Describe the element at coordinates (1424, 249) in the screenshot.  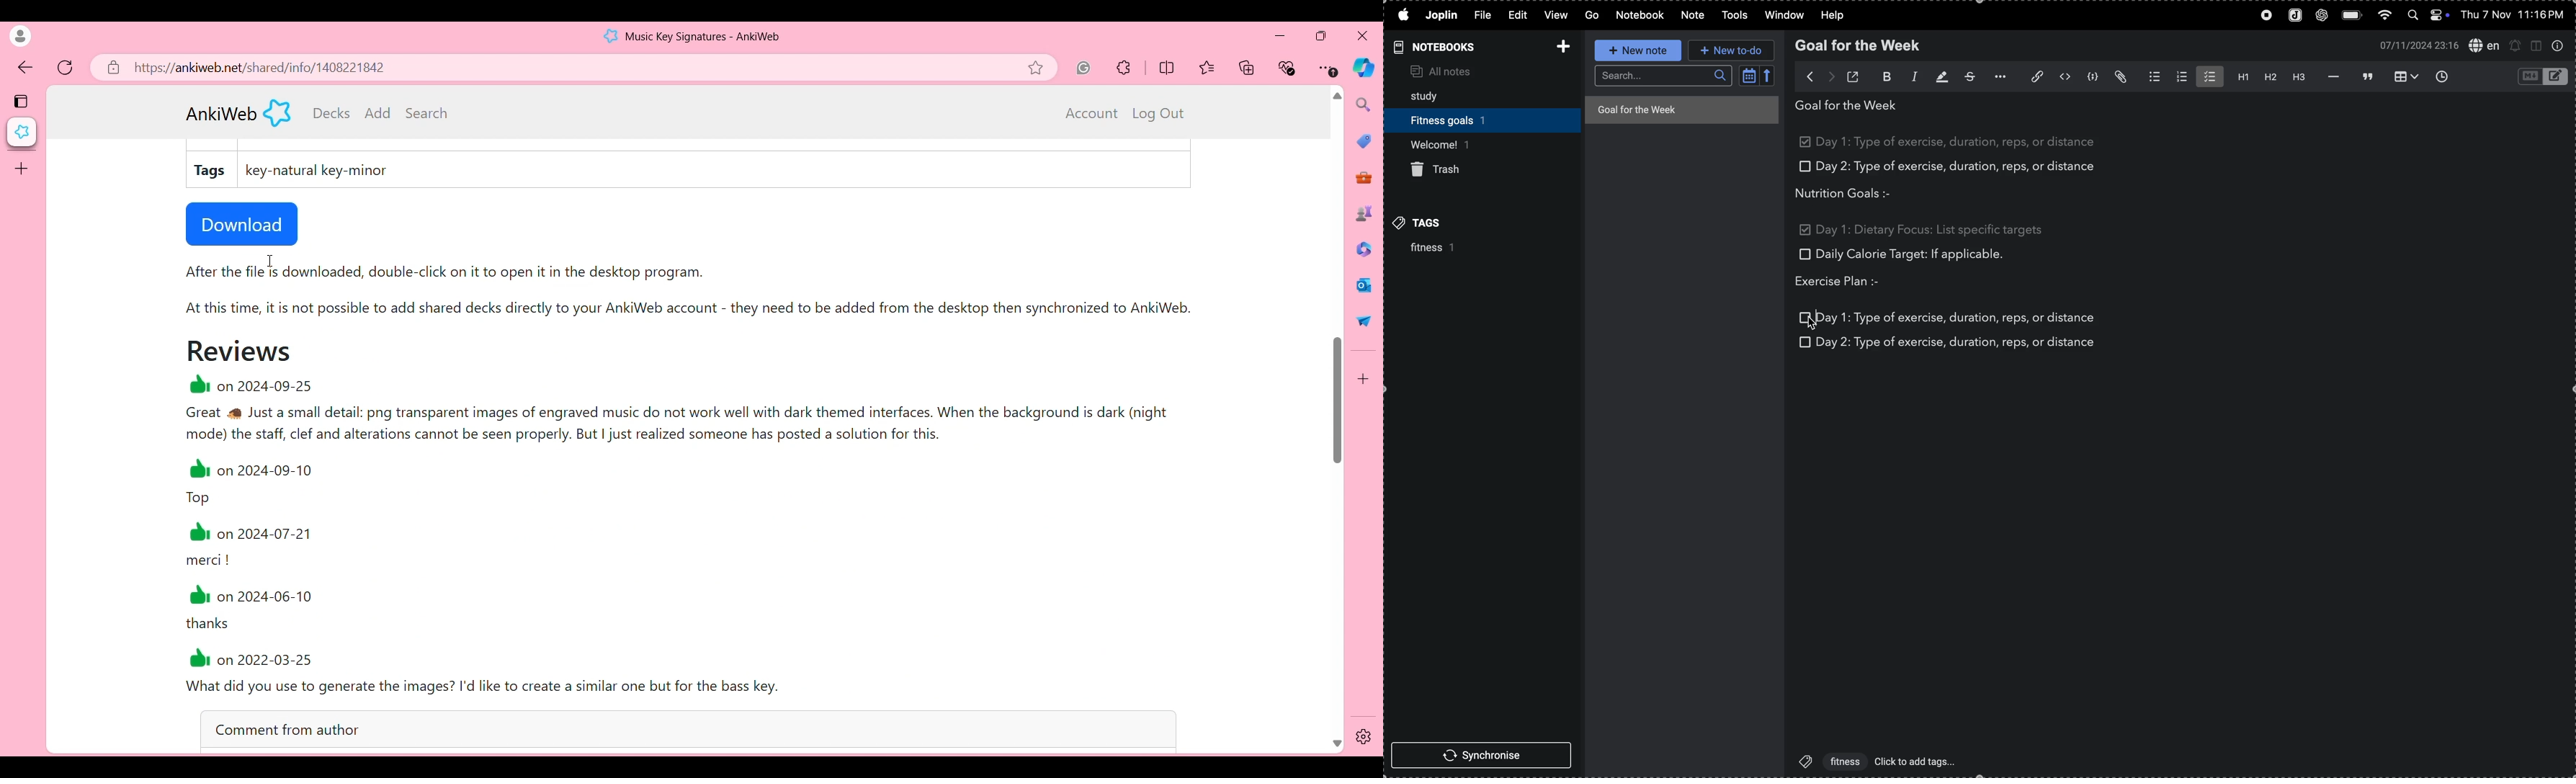
I see `fitness 1` at that location.